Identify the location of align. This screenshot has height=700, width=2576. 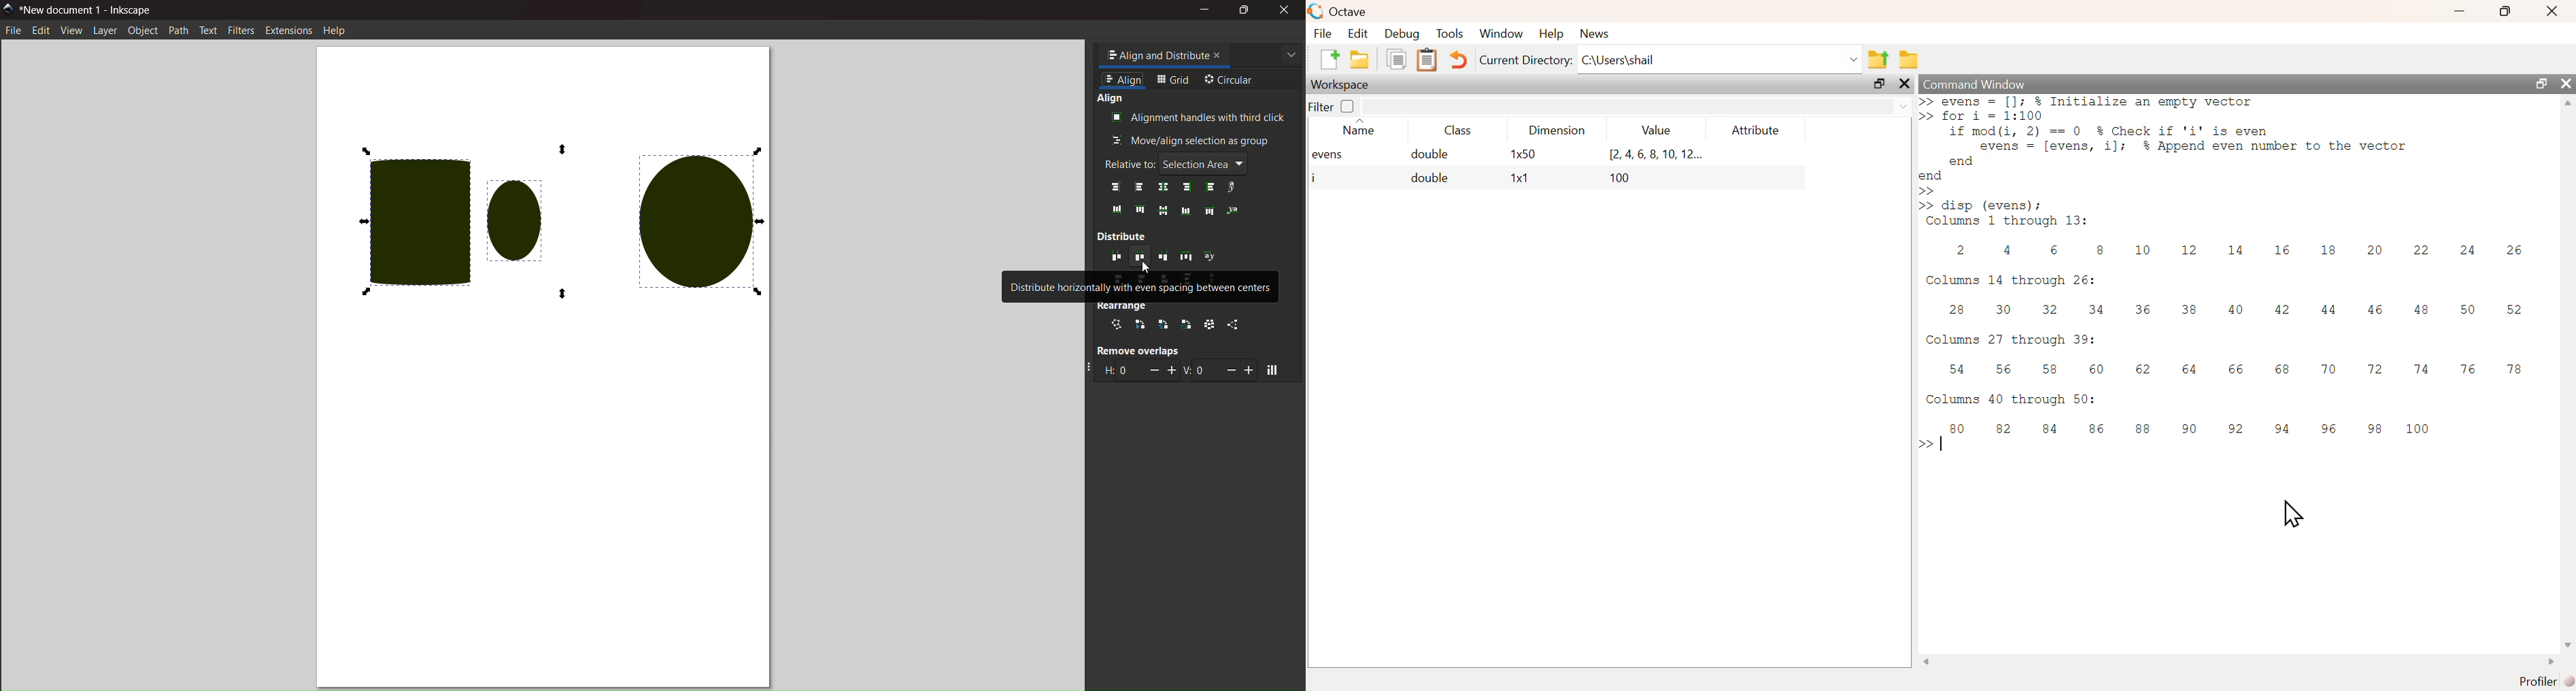
(1115, 100).